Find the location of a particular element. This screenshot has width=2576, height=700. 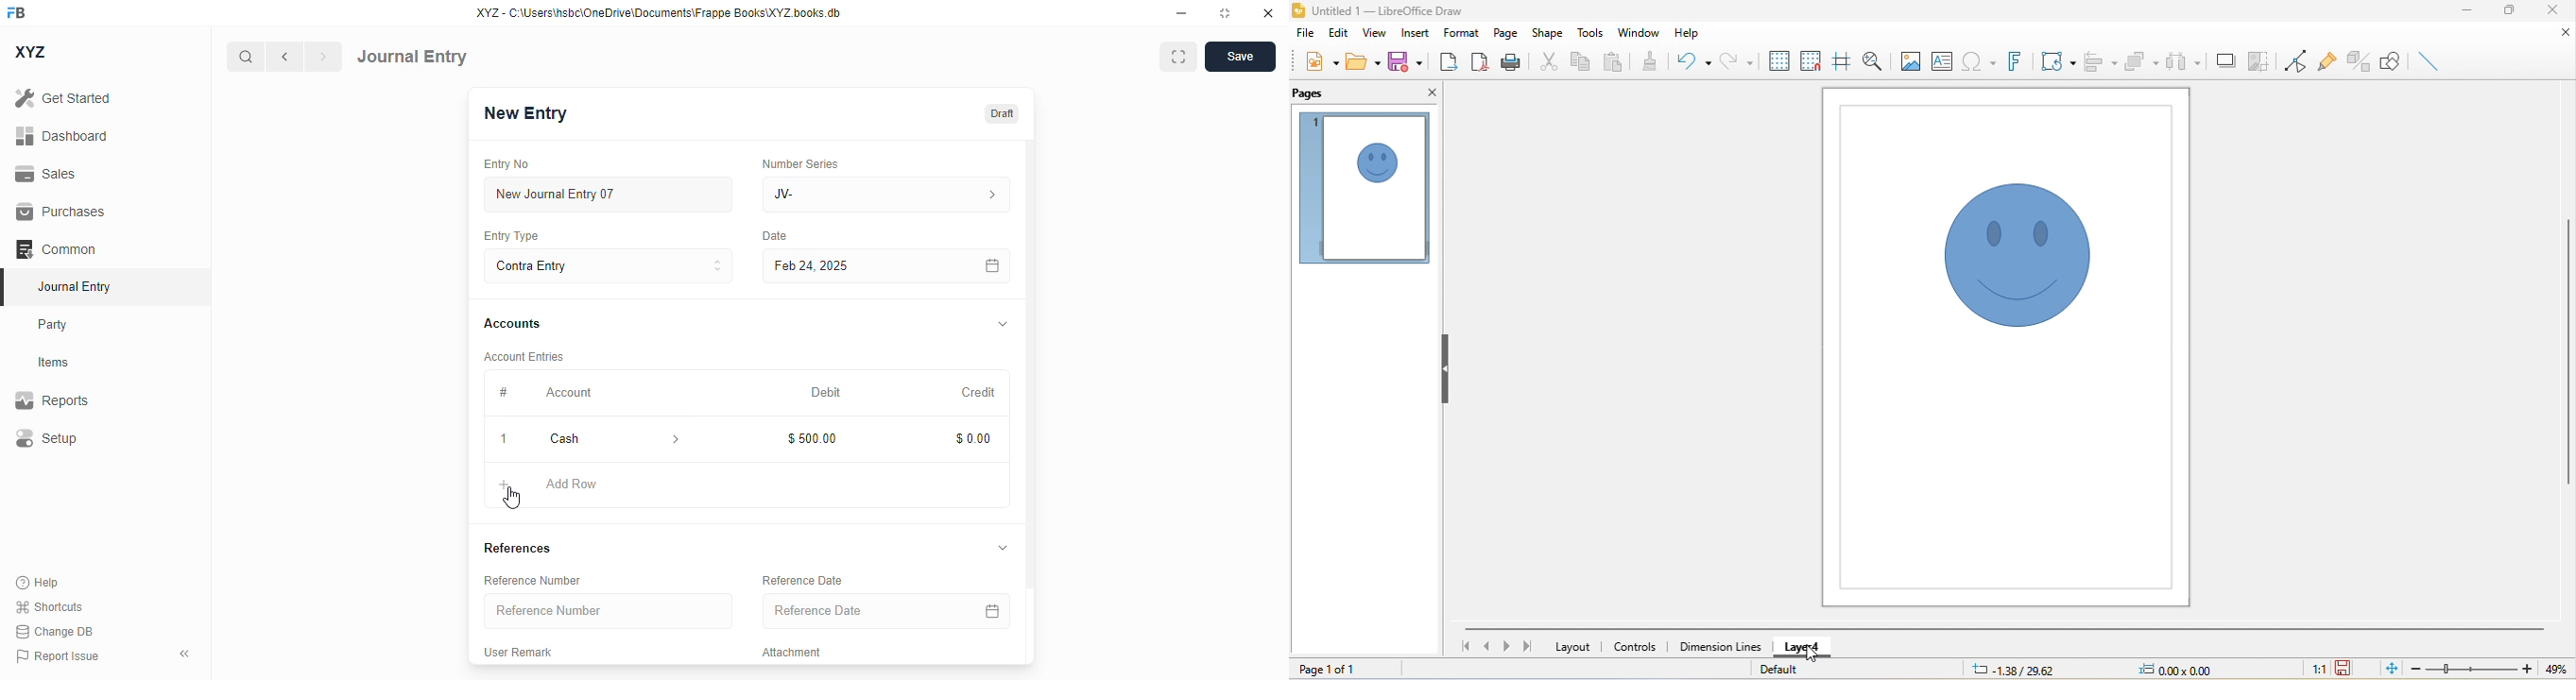

cursor is located at coordinates (512, 499).